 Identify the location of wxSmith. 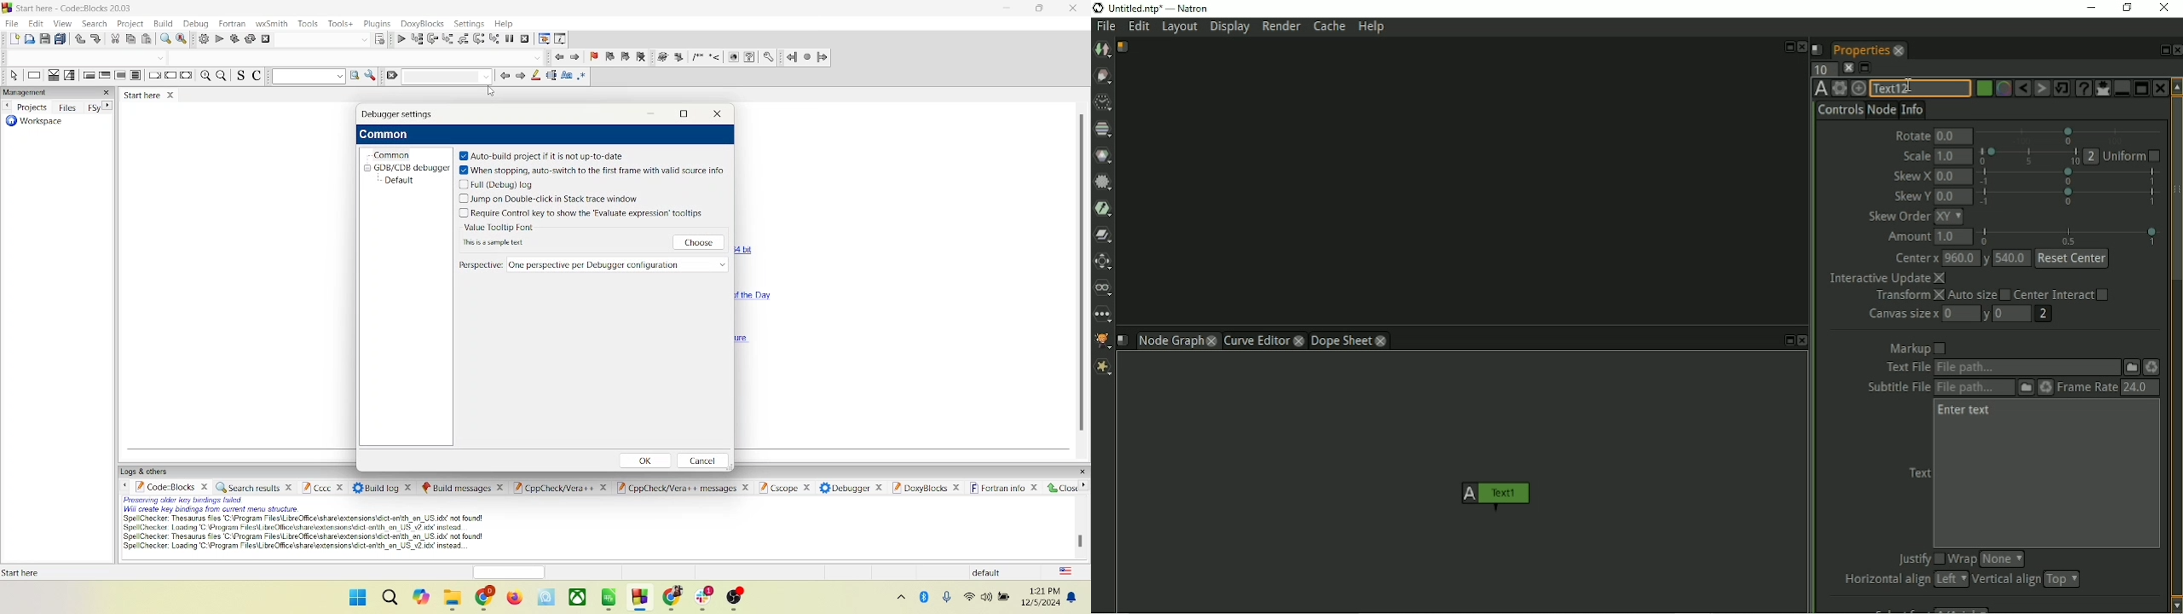
(273, 23).